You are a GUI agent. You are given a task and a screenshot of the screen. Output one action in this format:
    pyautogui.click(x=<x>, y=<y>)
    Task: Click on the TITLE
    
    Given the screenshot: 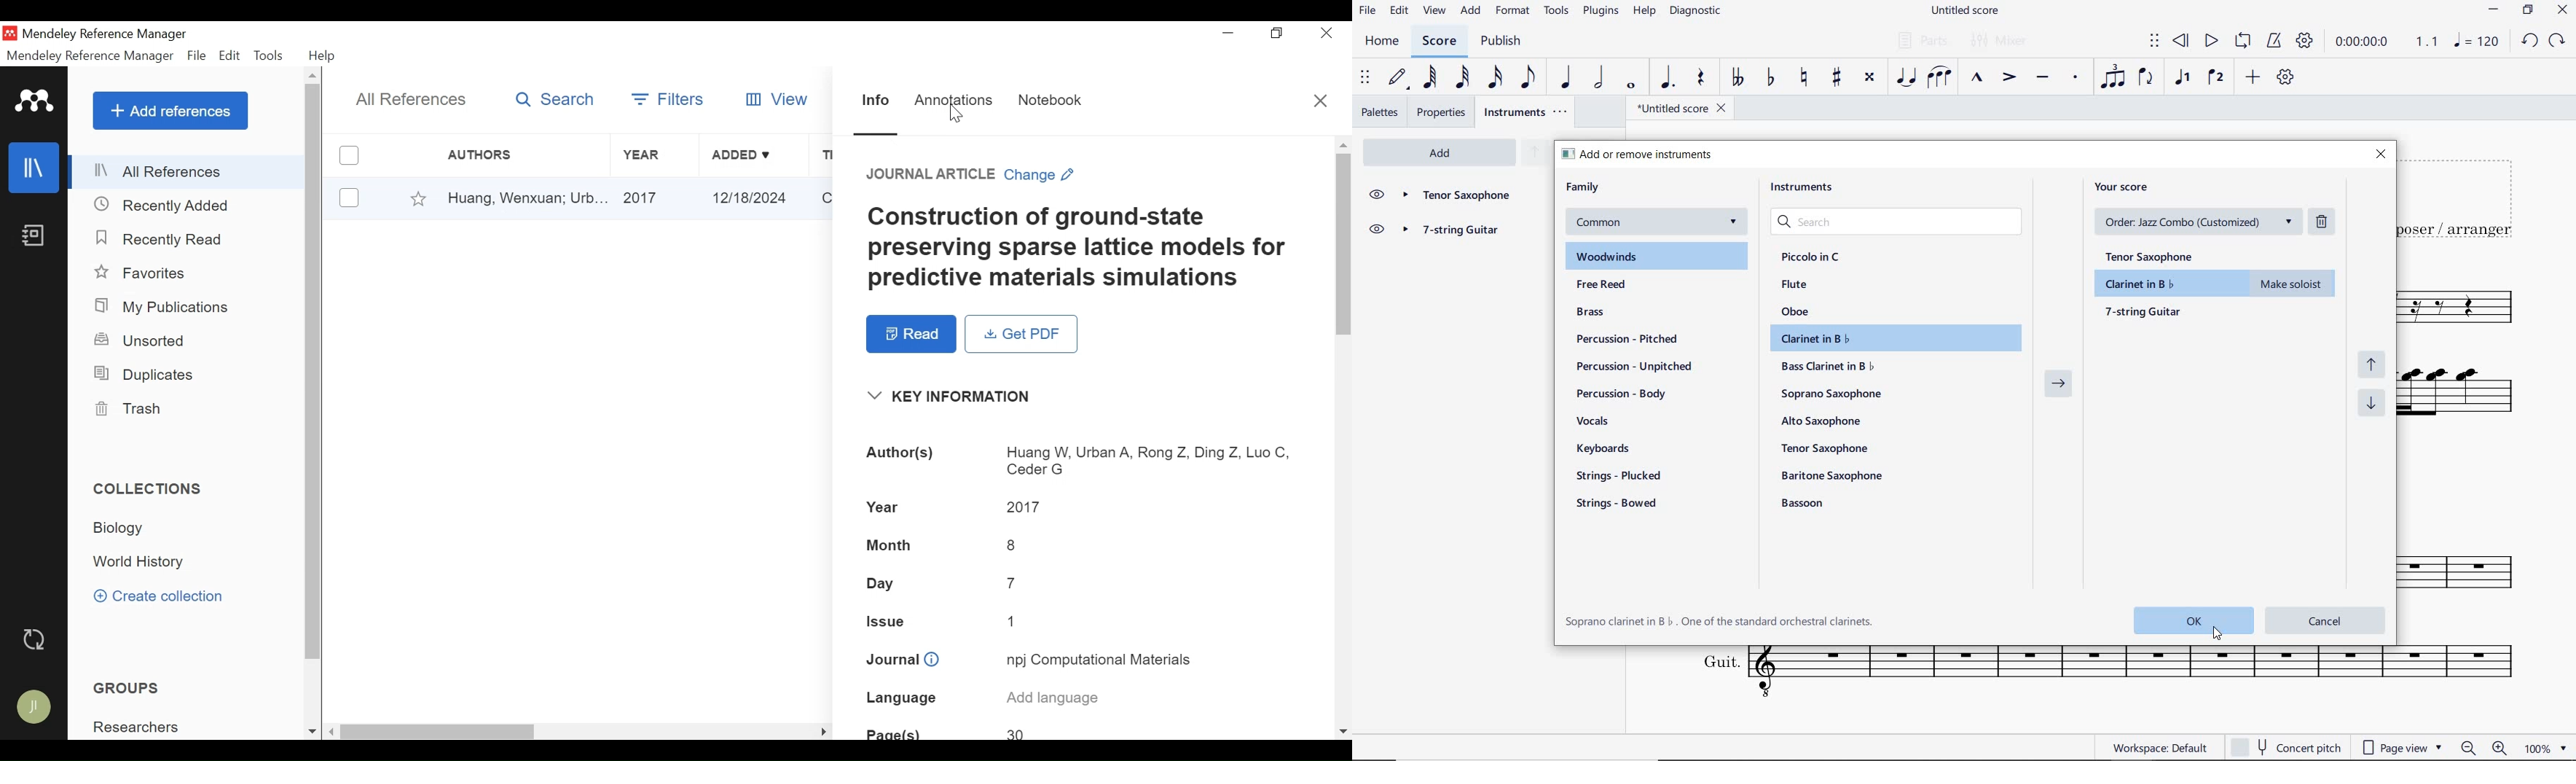 What is the action you would take?
    pyautogui.click(x=2463, y=198)
    